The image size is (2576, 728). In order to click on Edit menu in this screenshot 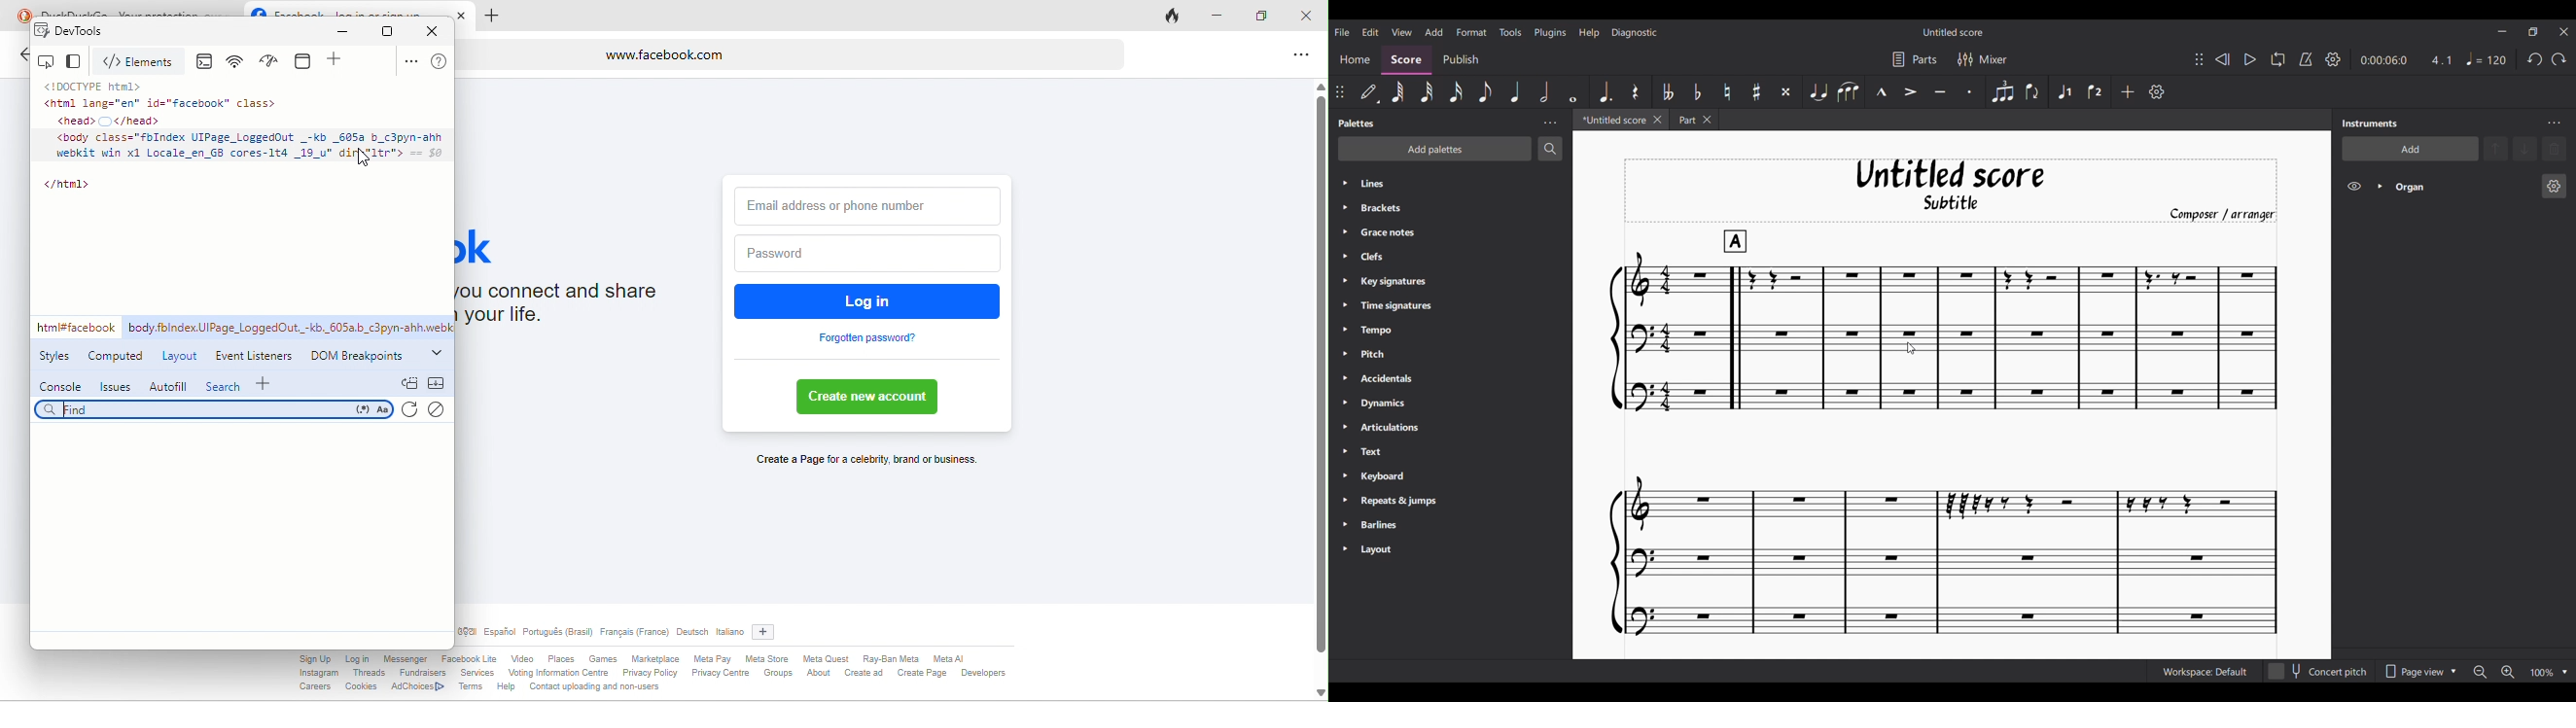, I will do `click(1371, 31)`.